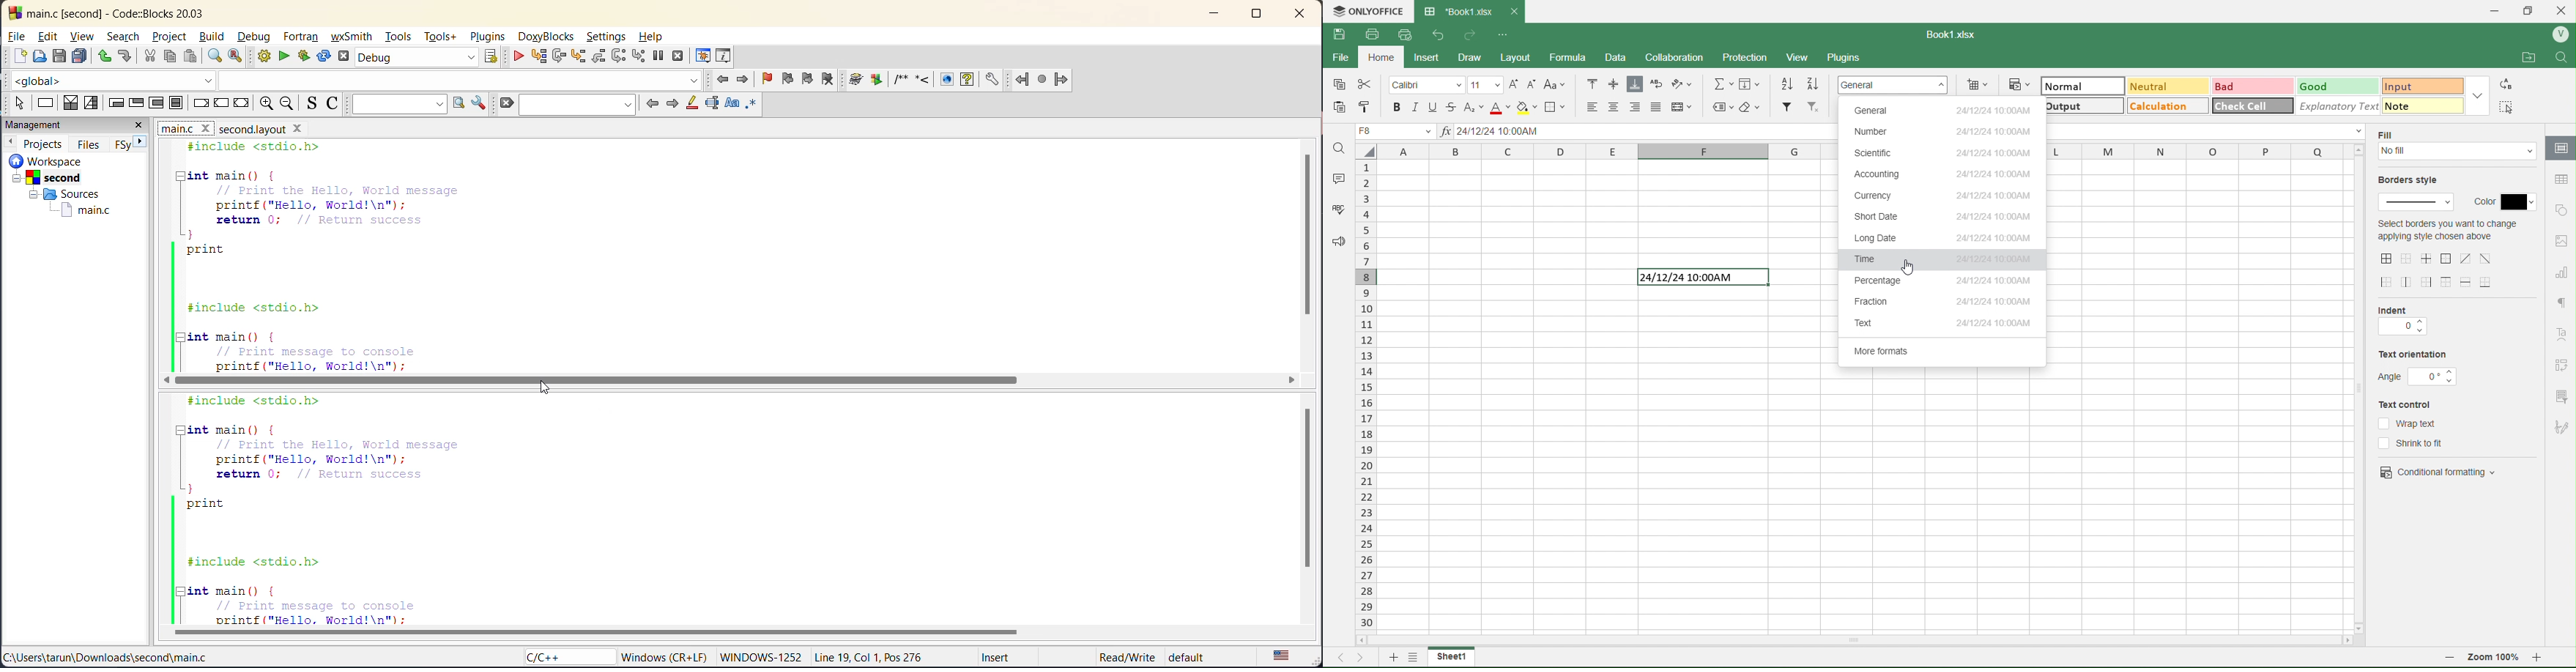 This screenshot has height=672, width=2576. Describe the element at coordinates (14, 56) in the screenshot. I see `new` at that location.